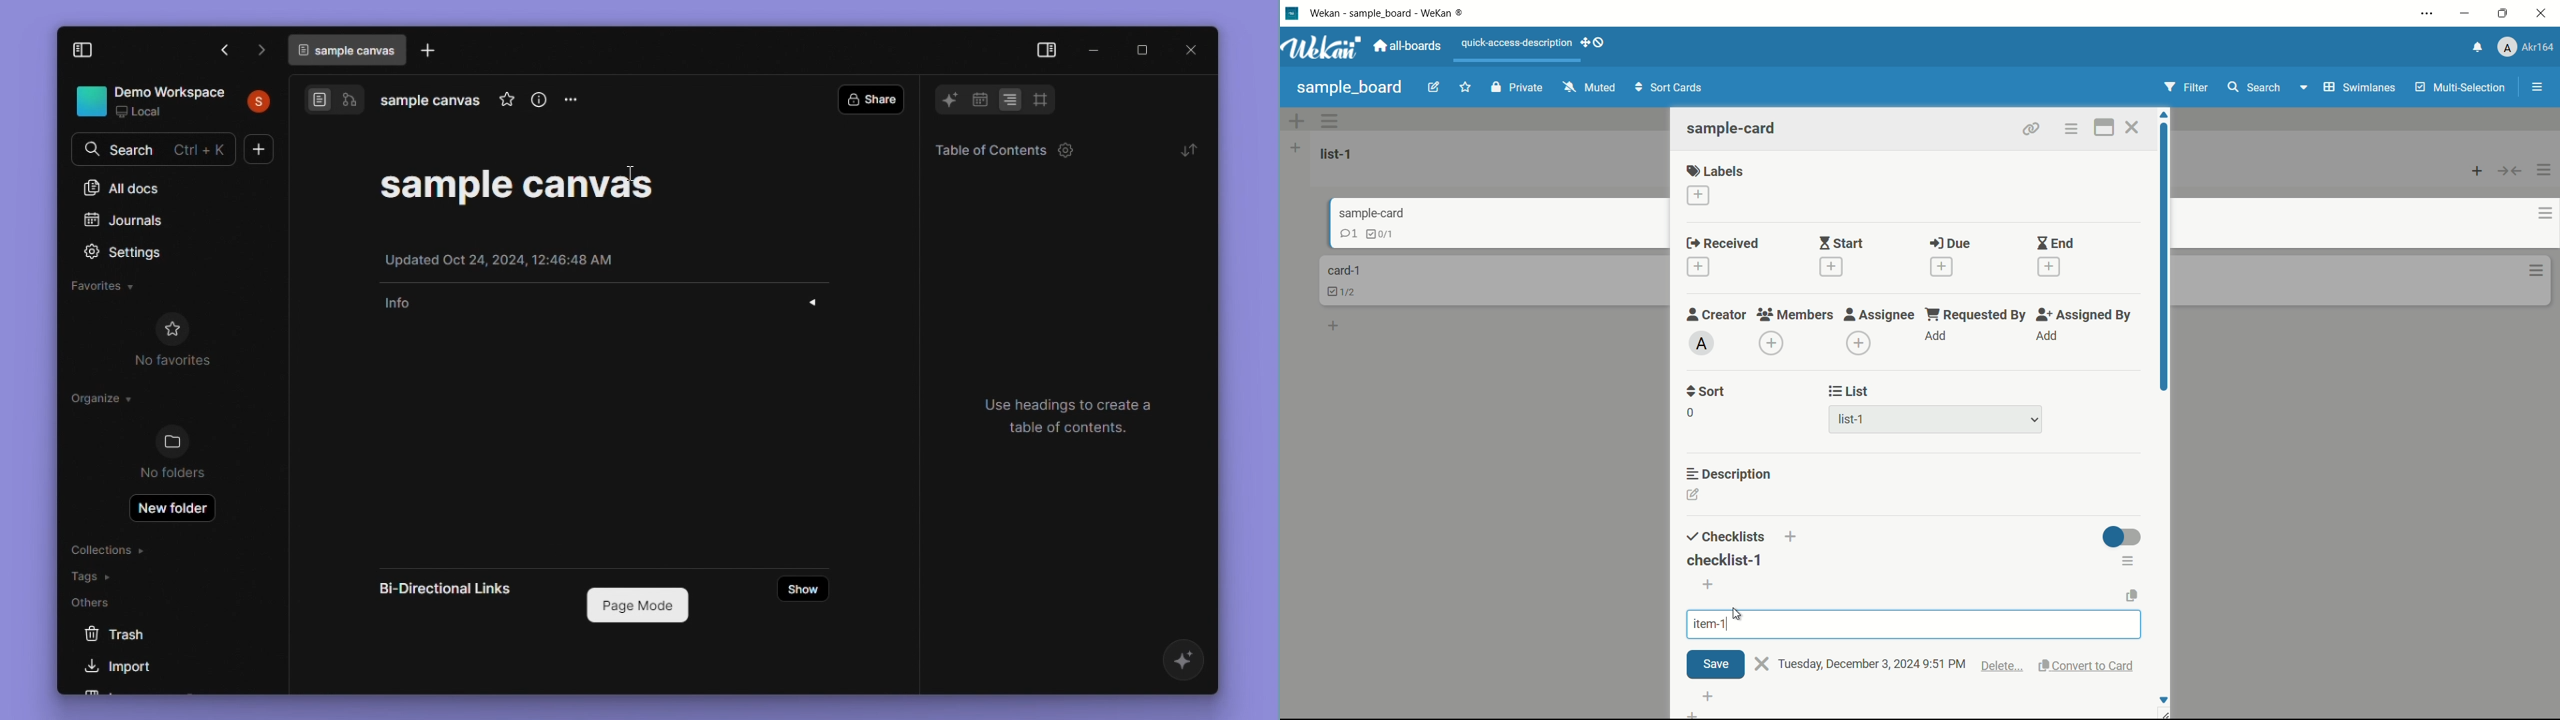 The image size is (2576, 728). Describe the element at coordinates (1715, 170) in the screenshot. I see `labels` at that location.